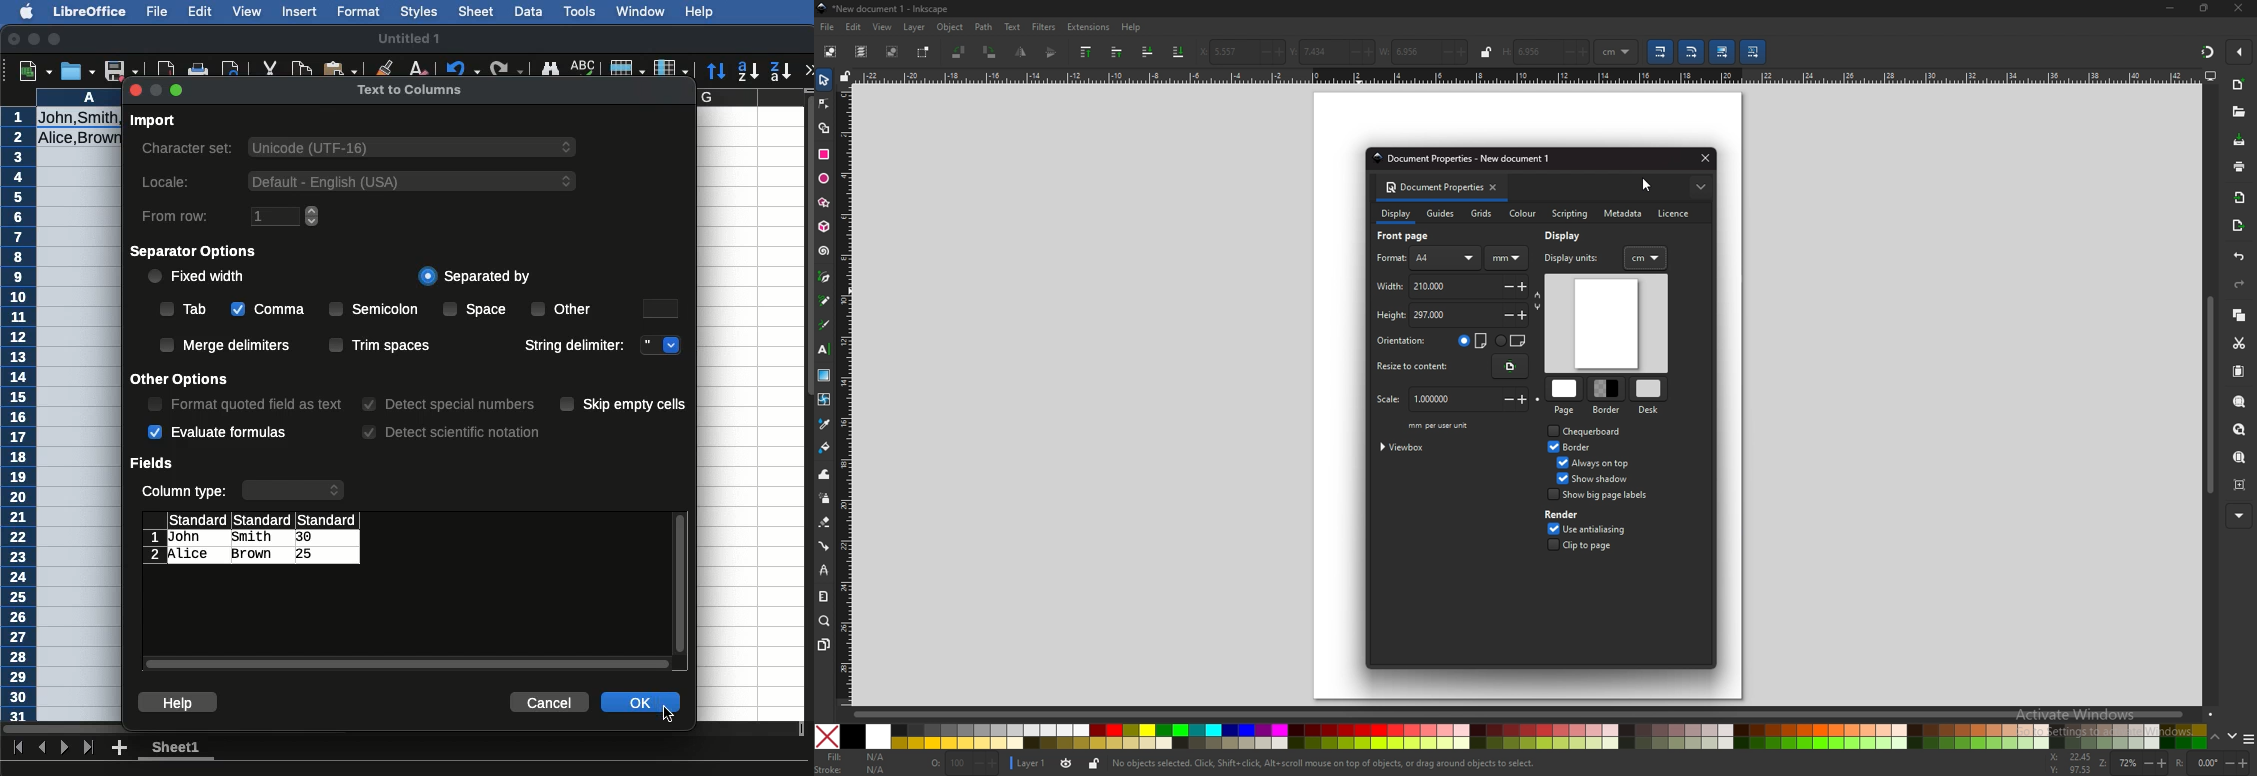  Describe the element at coordinates (2240, 429) in the screenshot. I see `zoom drawing` at that location.